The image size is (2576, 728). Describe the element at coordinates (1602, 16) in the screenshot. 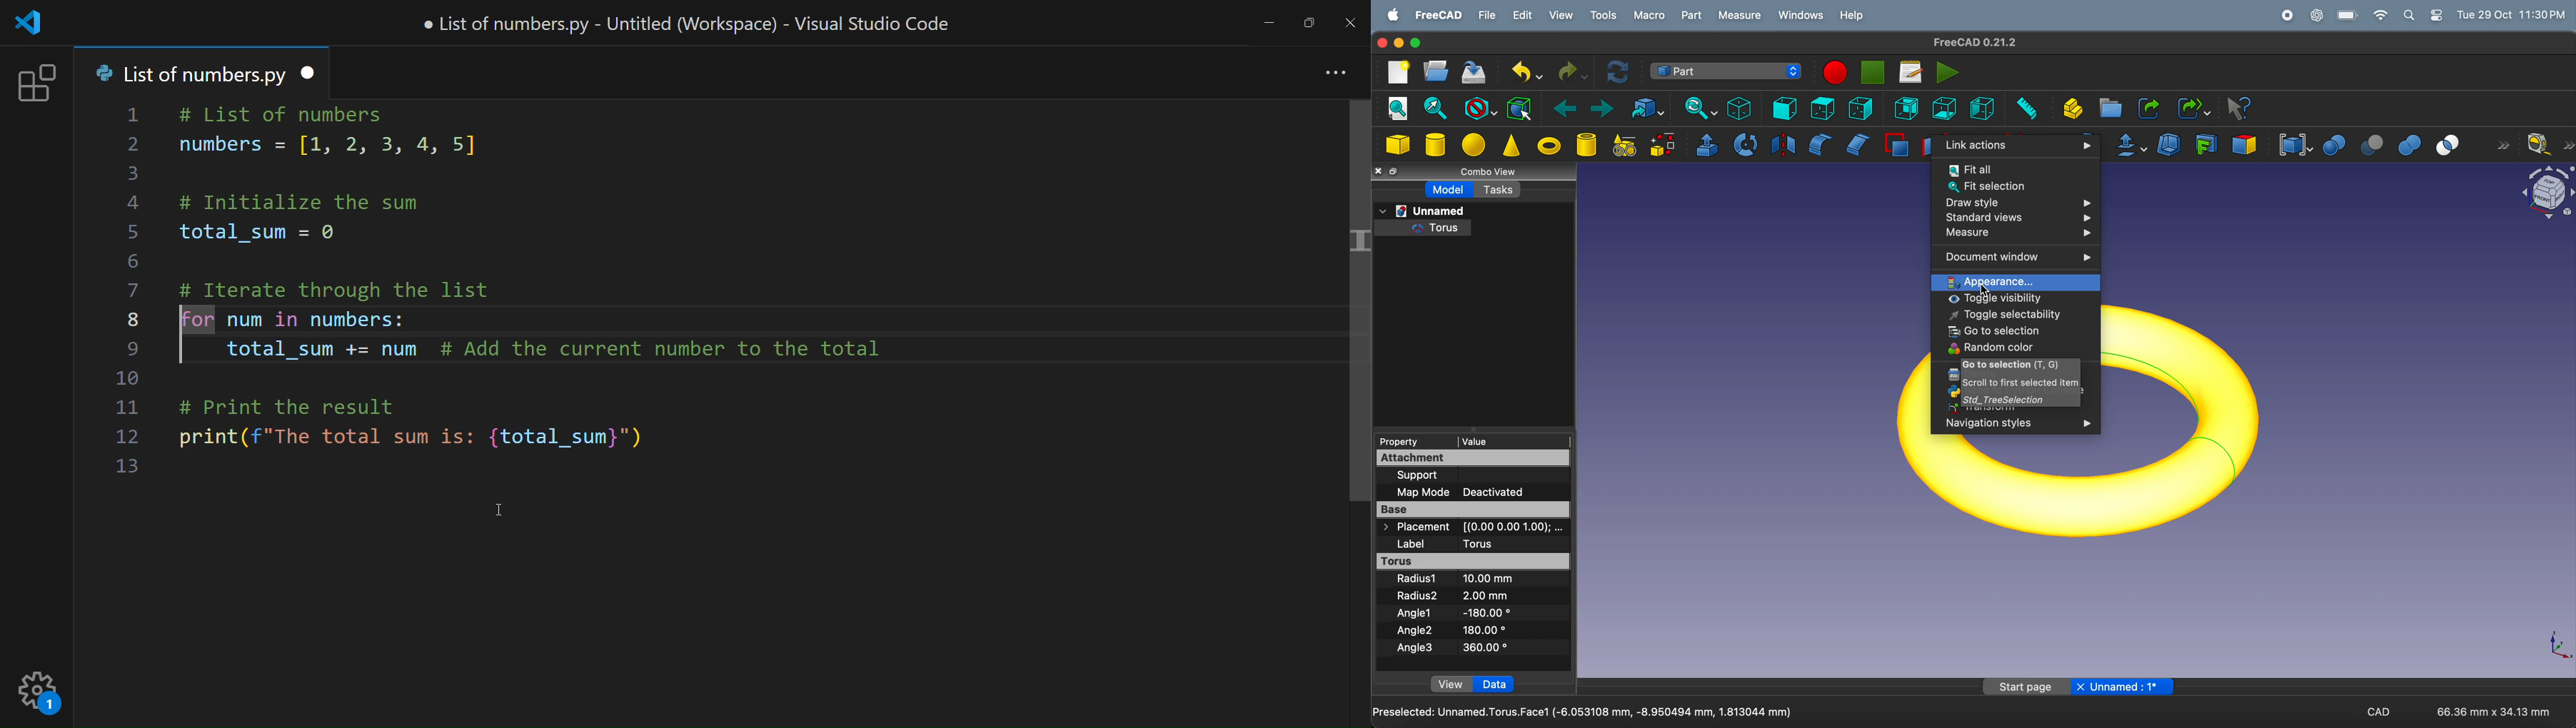

I see `tools` at that location.